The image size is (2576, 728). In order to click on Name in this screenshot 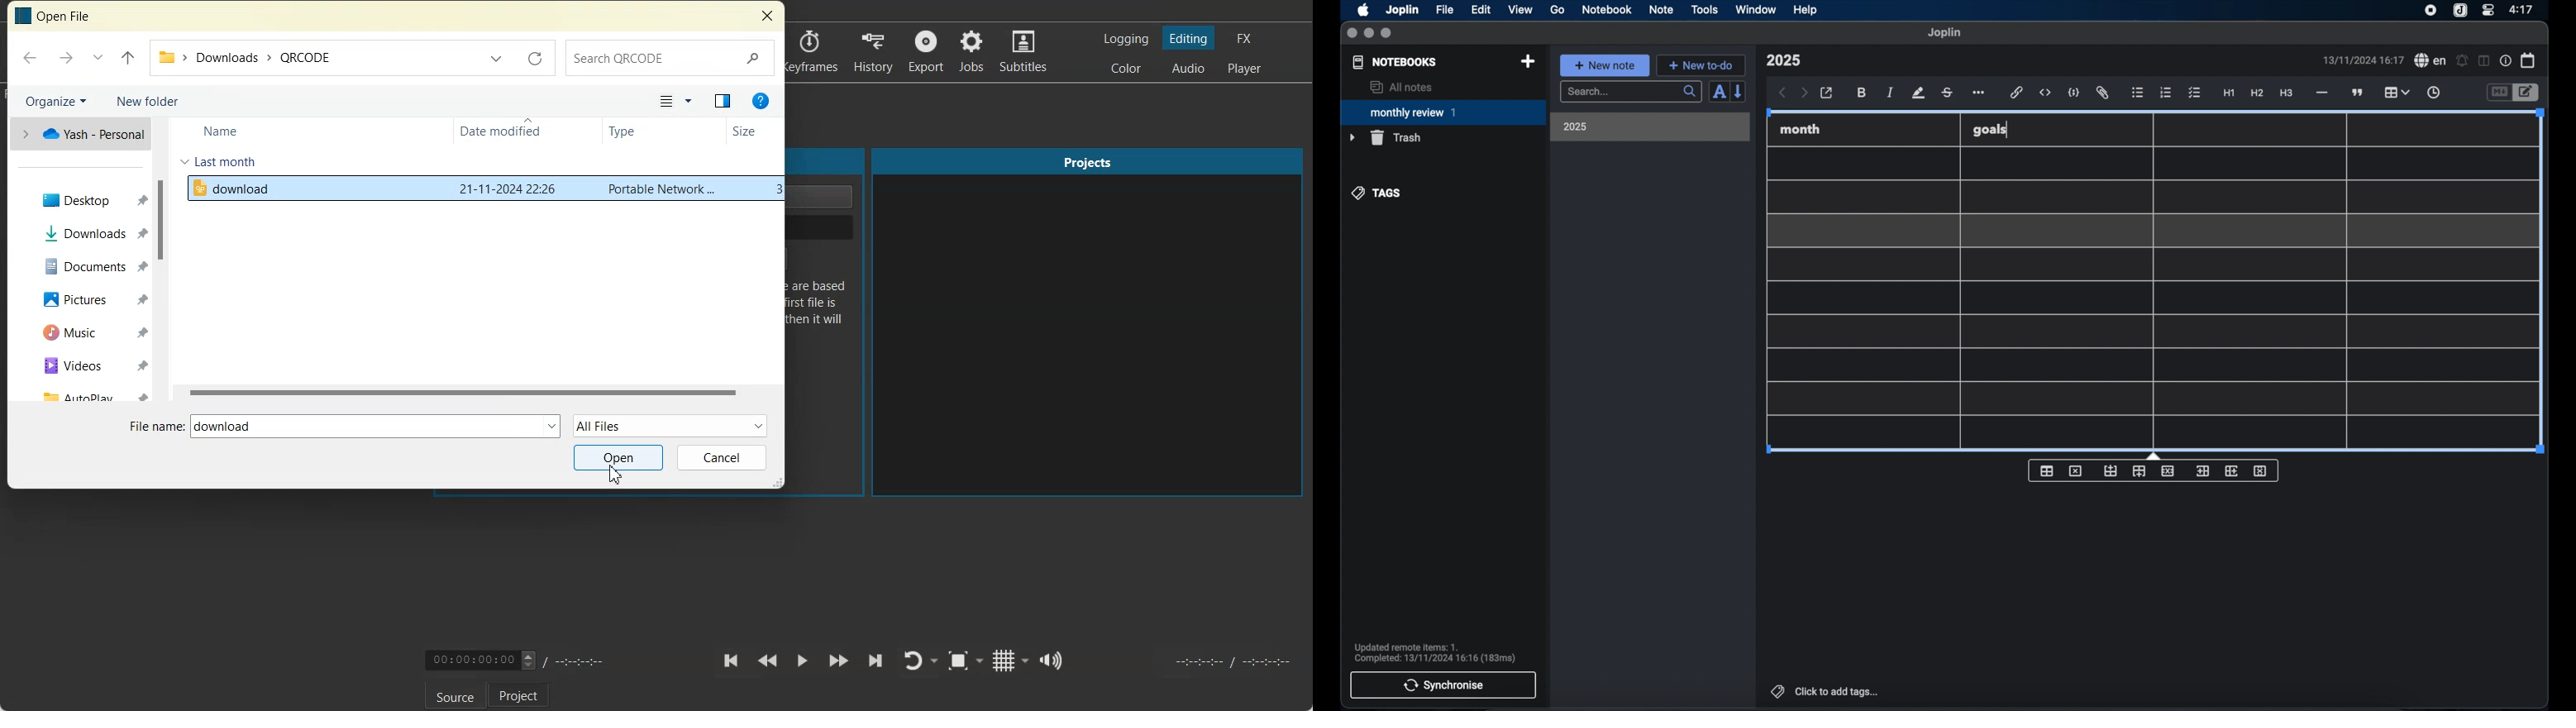, I will do `click(224, 129)`.